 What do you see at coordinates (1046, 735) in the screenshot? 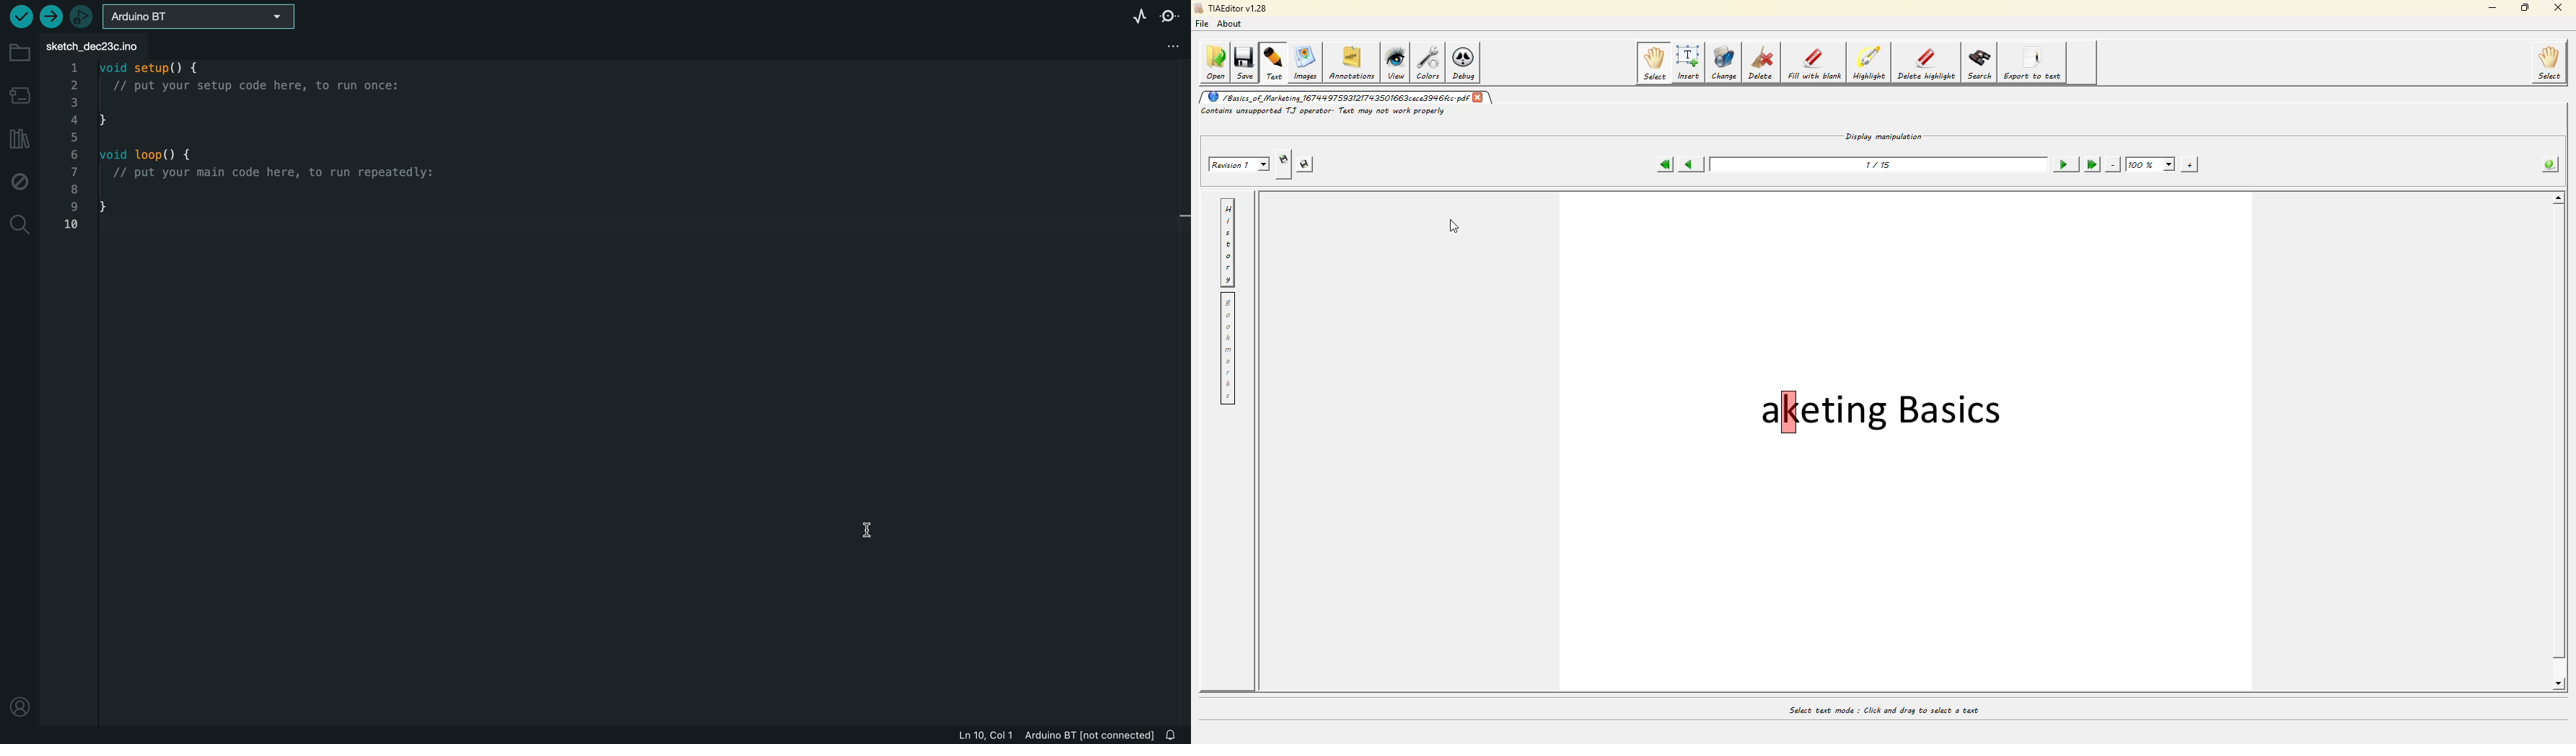
I see `file information` at bounding box center [1046, 735].